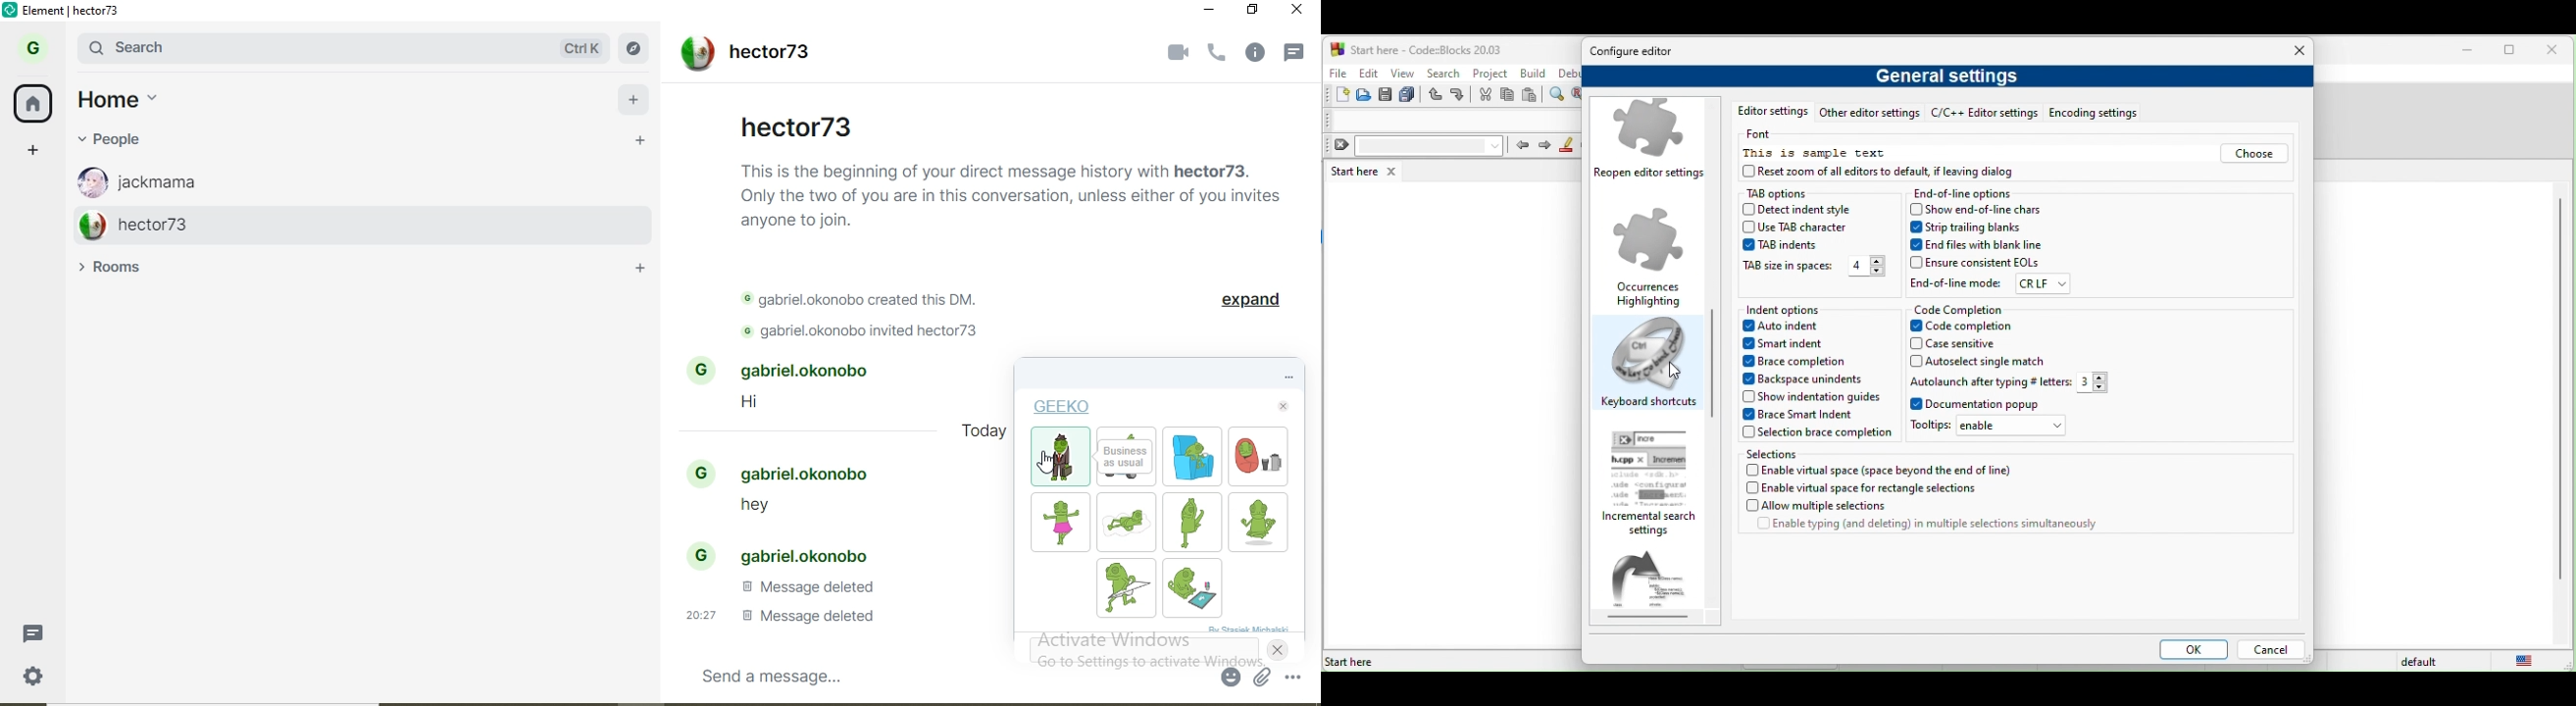 The image size is (2576, 728). I want to click on keyboard shortcuts, so click(1649, 366).